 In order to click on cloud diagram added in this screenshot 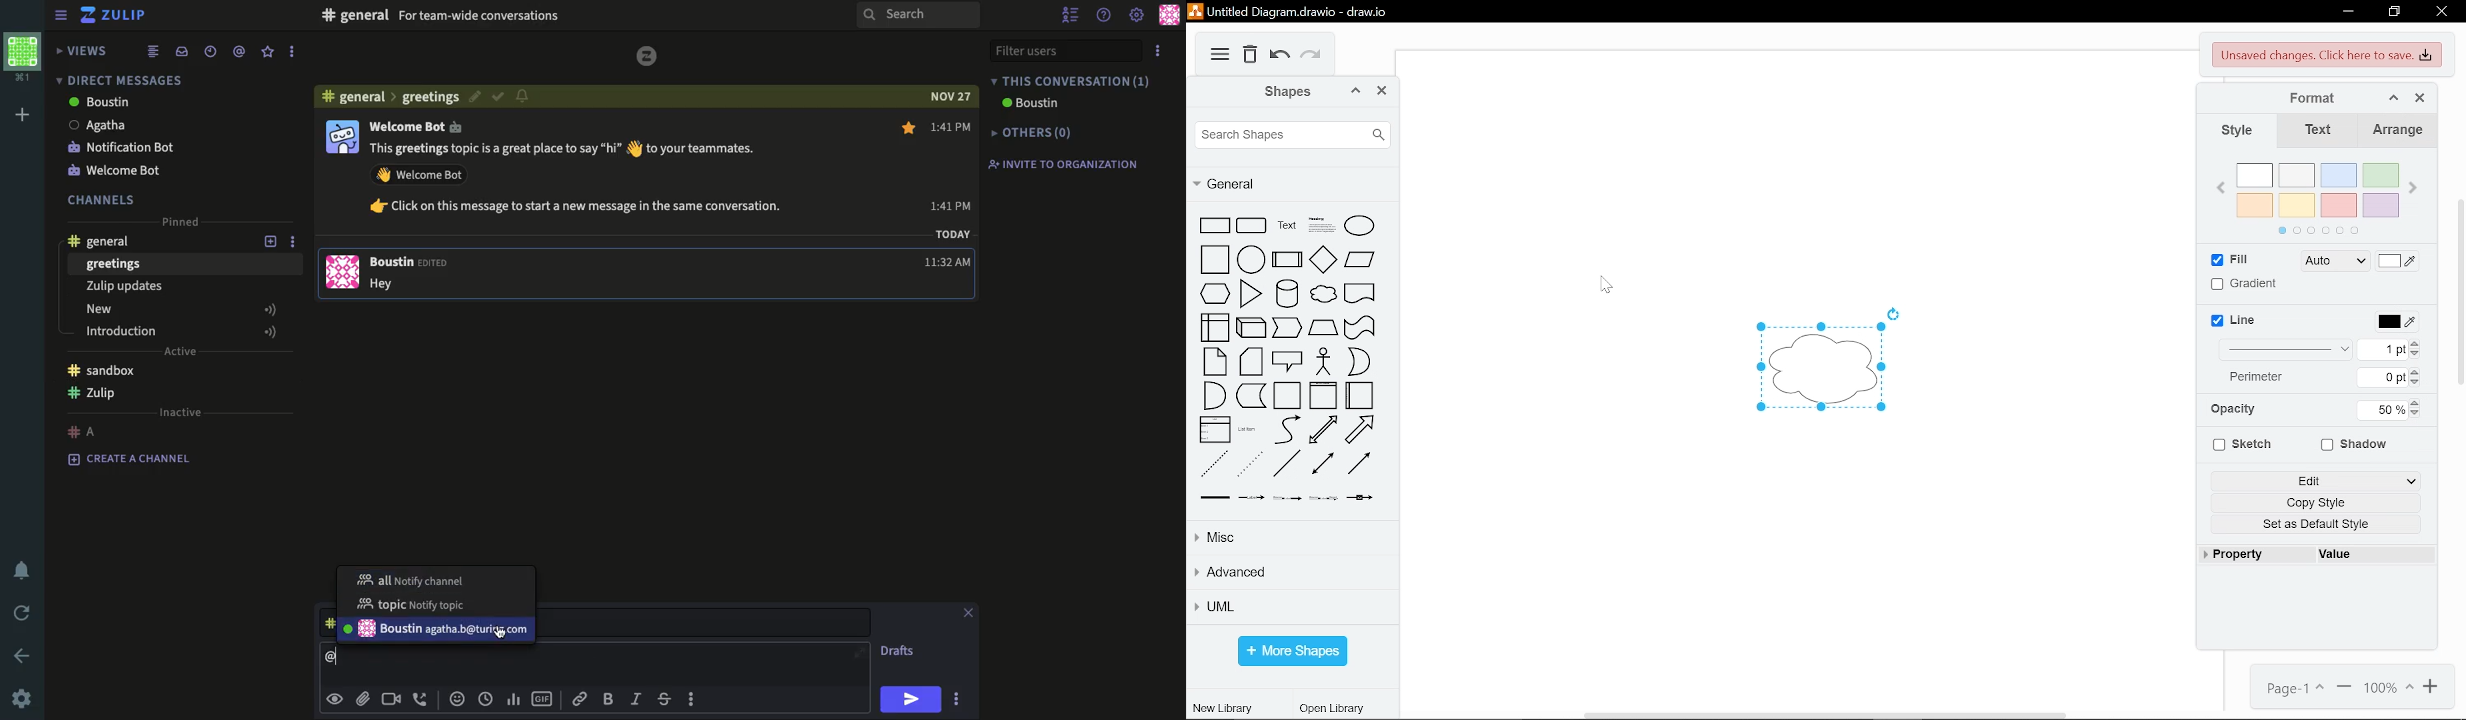, I will do `click(1820, 367)`.